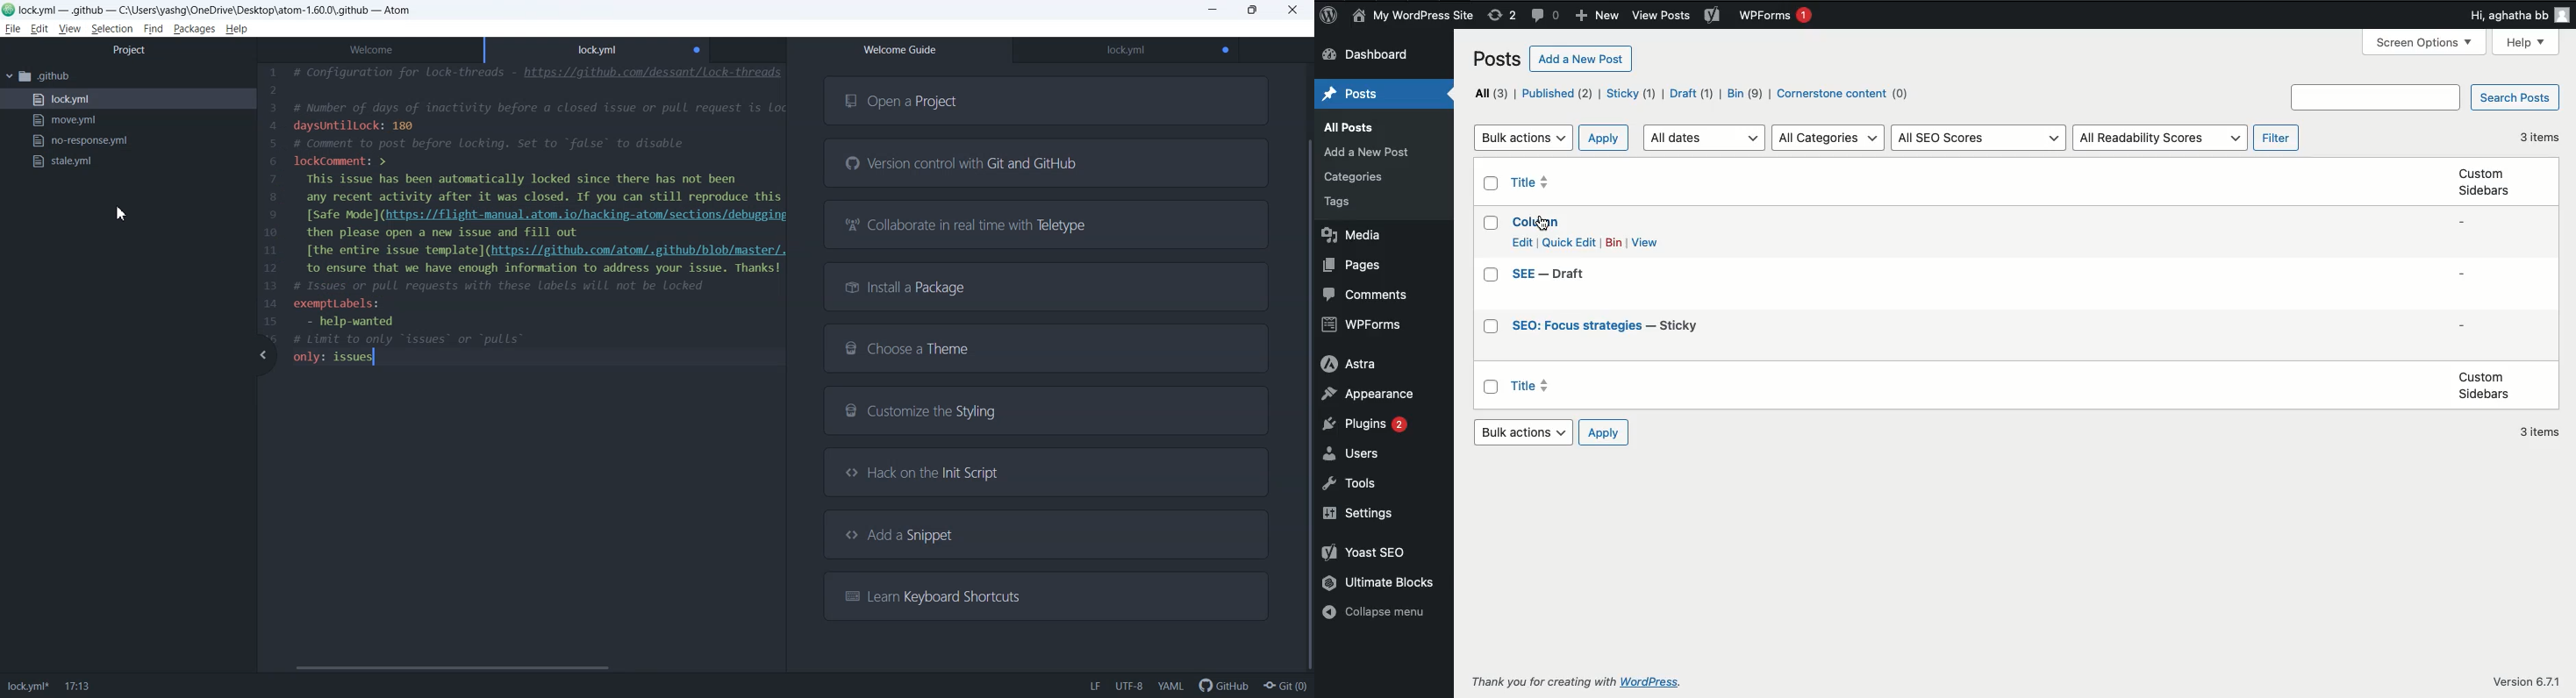  I want to click on lock.yml*, so click(27, 687).